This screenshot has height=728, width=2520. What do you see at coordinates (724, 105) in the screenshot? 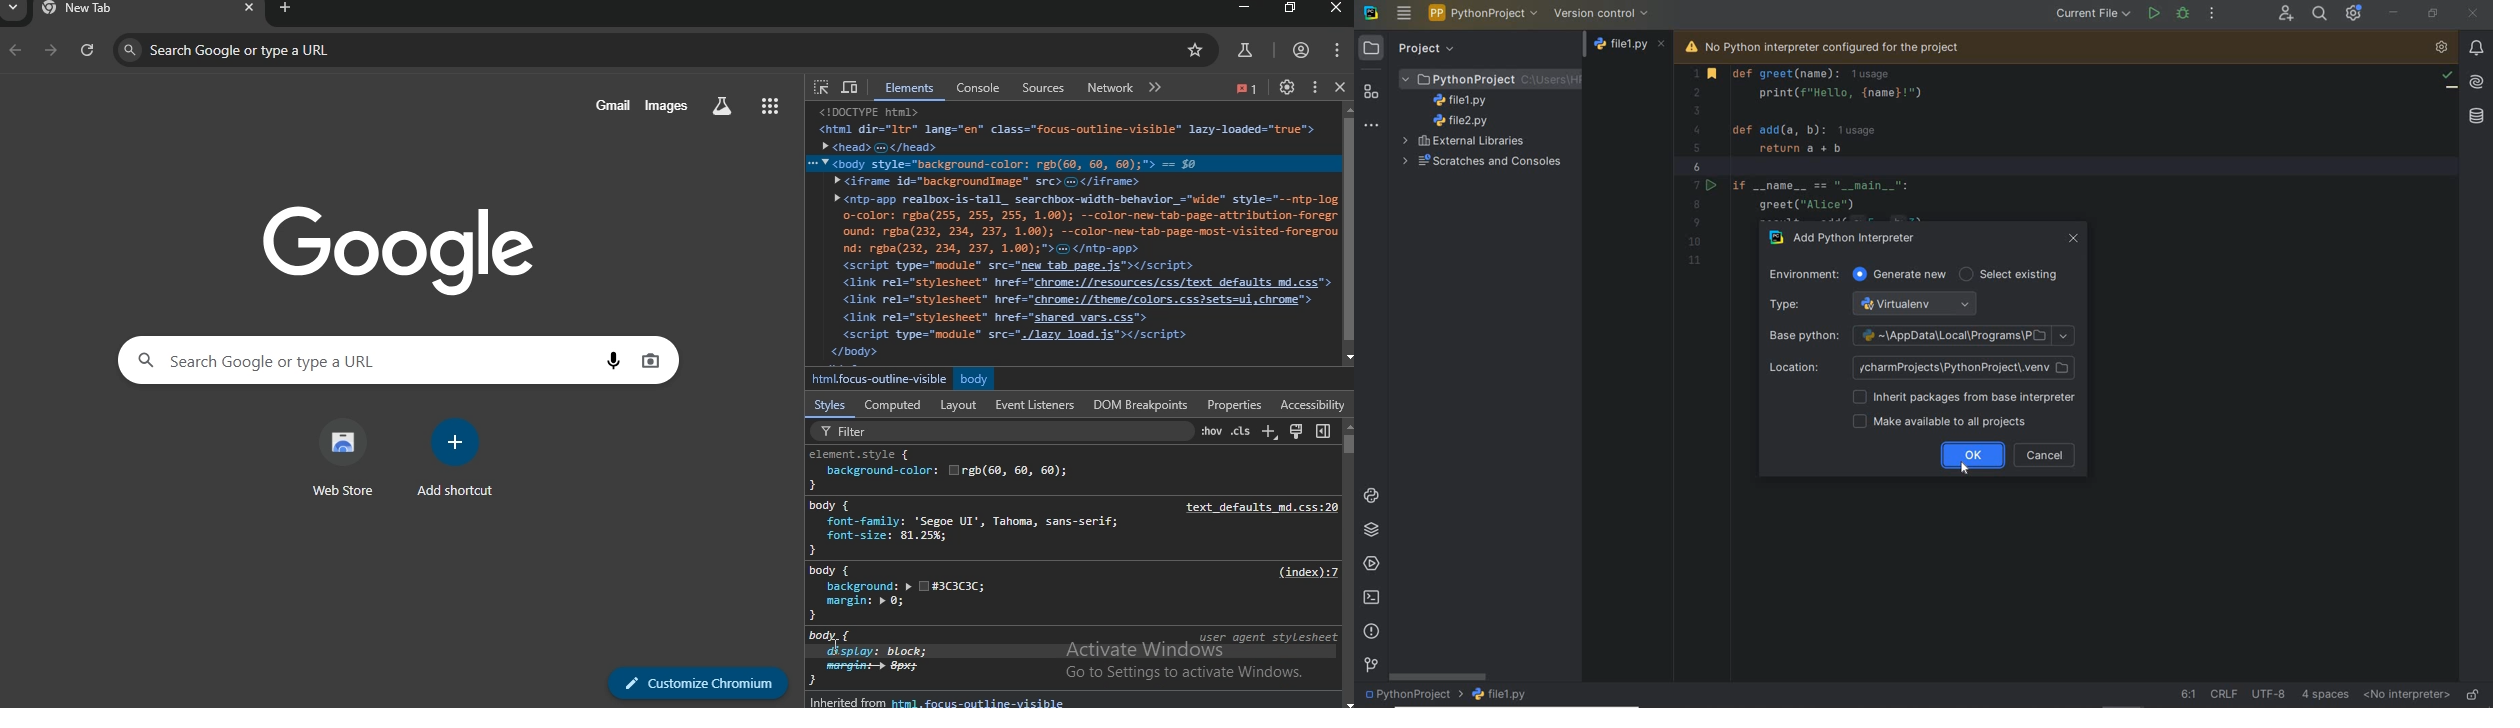
I see `search labs` at bounding box center [724, 105].